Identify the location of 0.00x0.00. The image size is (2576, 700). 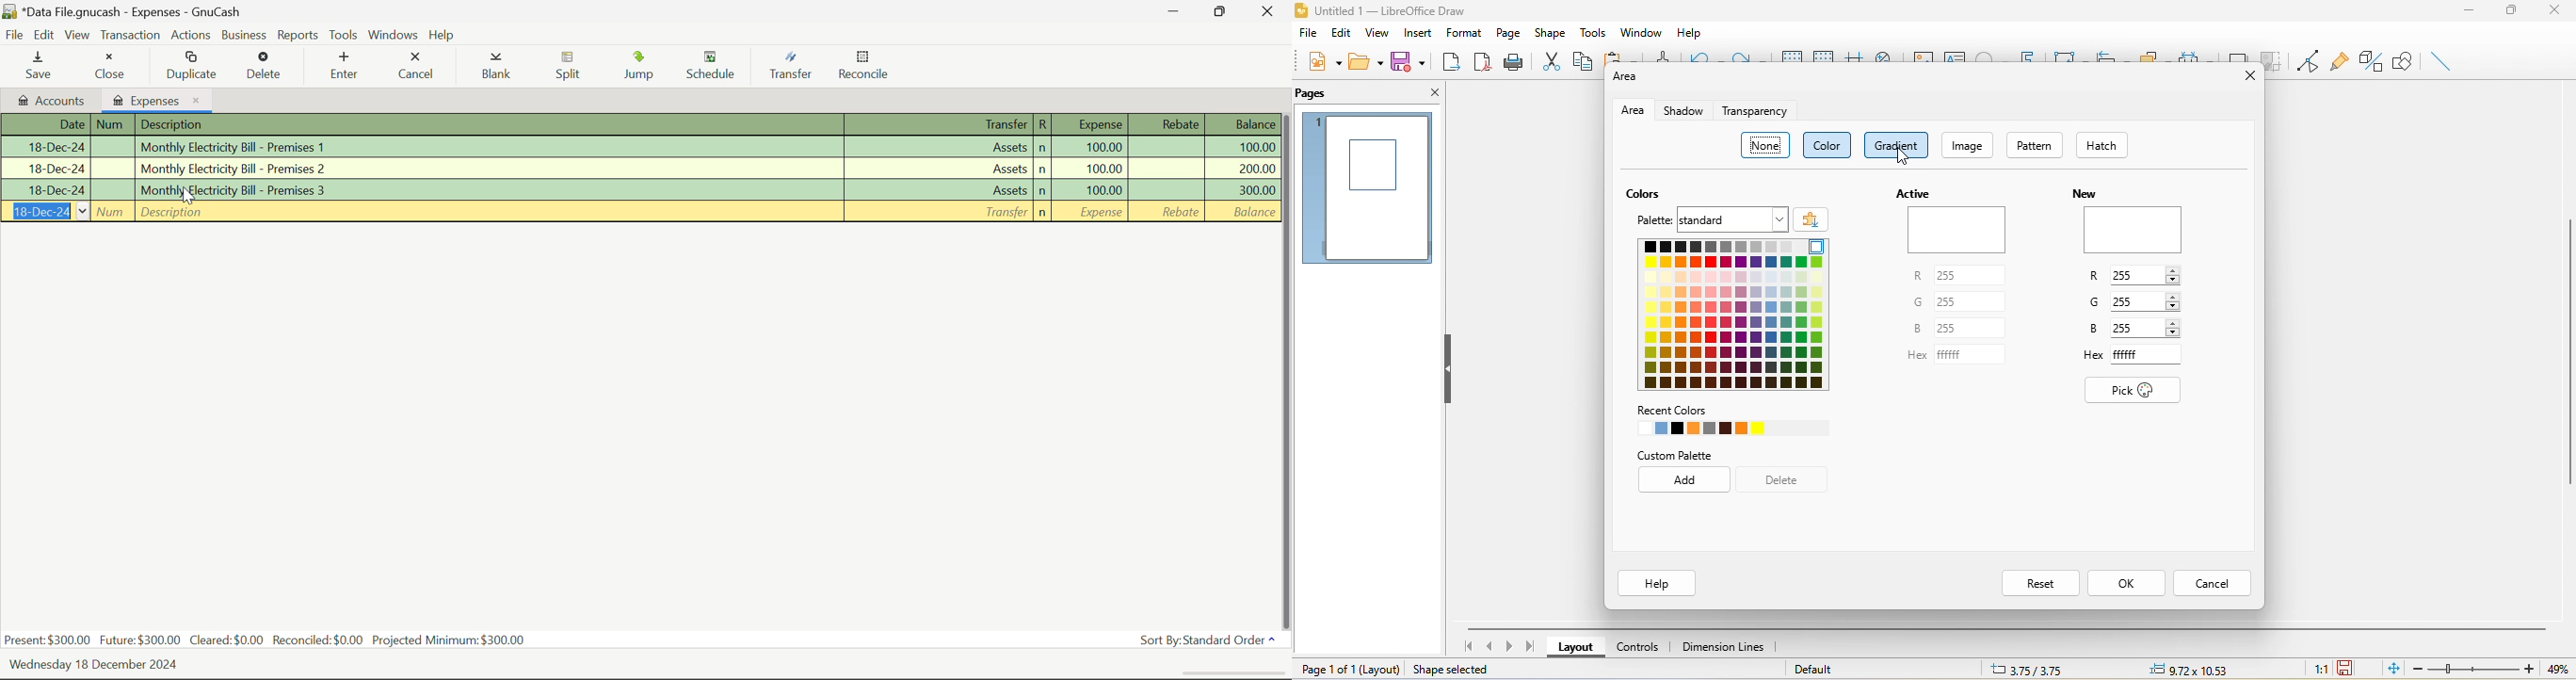
(2186, 669).